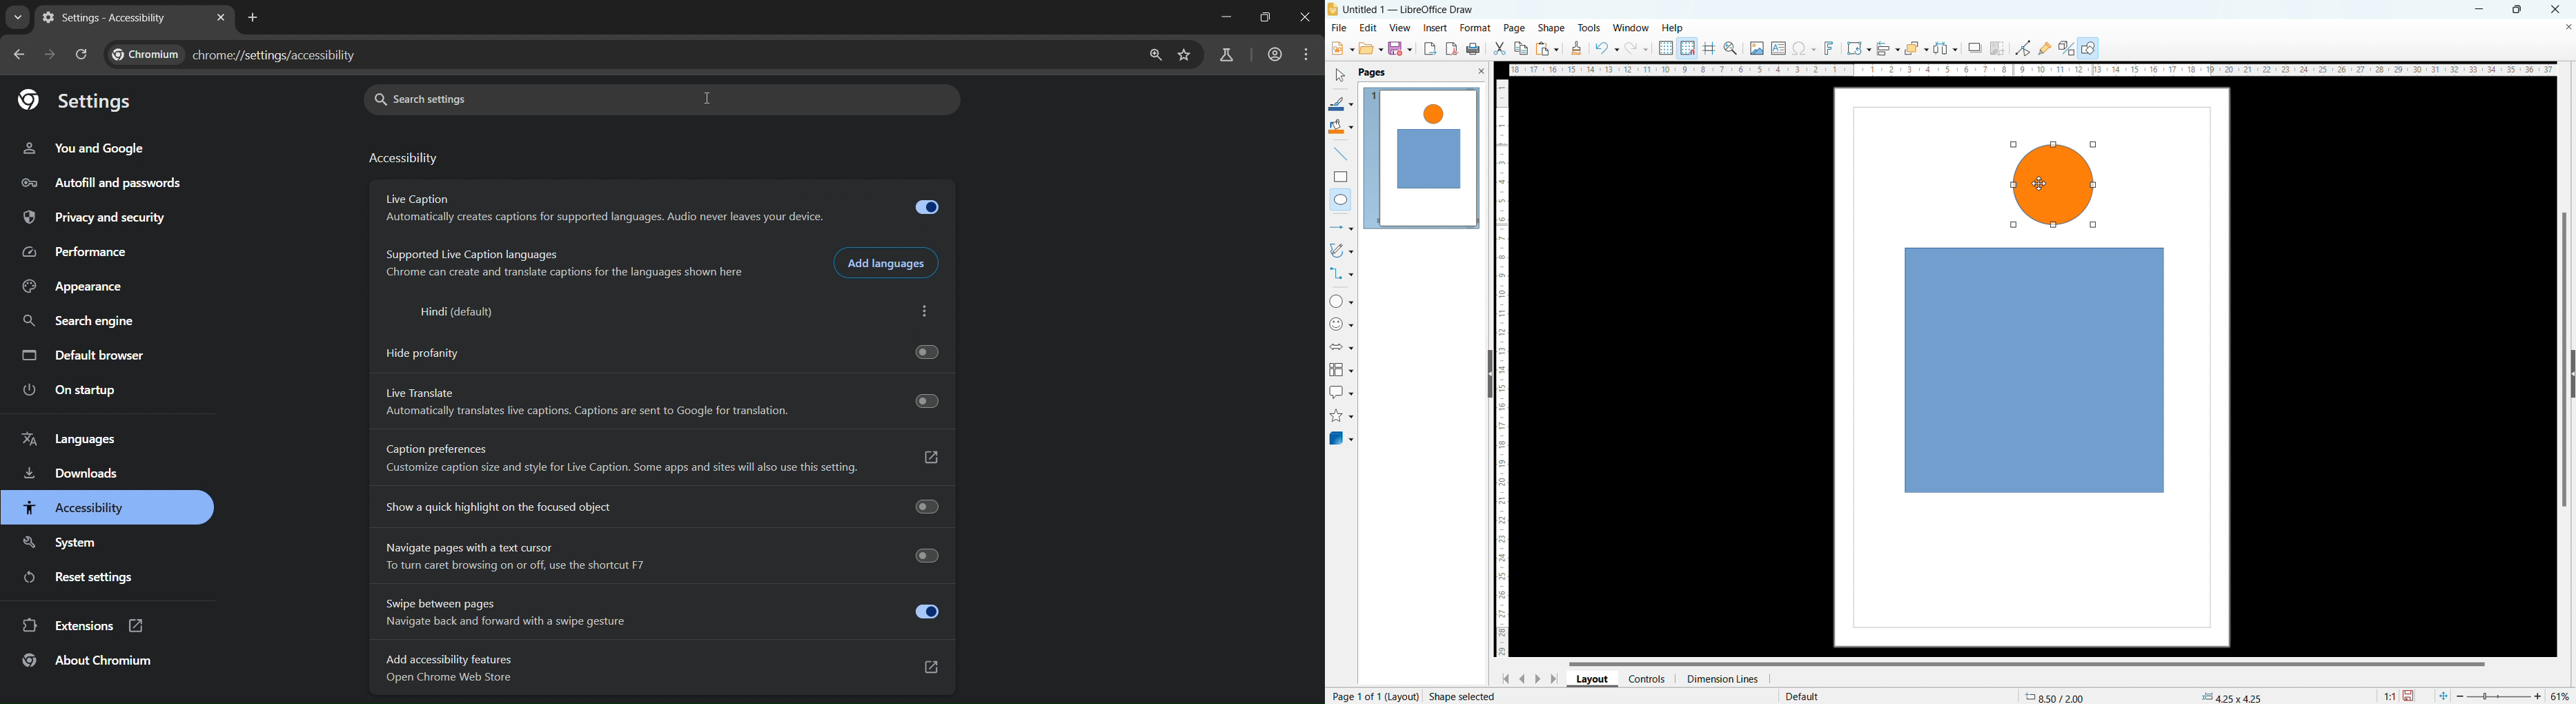 This screenshot has width=2576, height=728. What do you see at coordinates (1341, 301) in the screenshot?
I see `basic shapes` at bounding box center [1341, 301].